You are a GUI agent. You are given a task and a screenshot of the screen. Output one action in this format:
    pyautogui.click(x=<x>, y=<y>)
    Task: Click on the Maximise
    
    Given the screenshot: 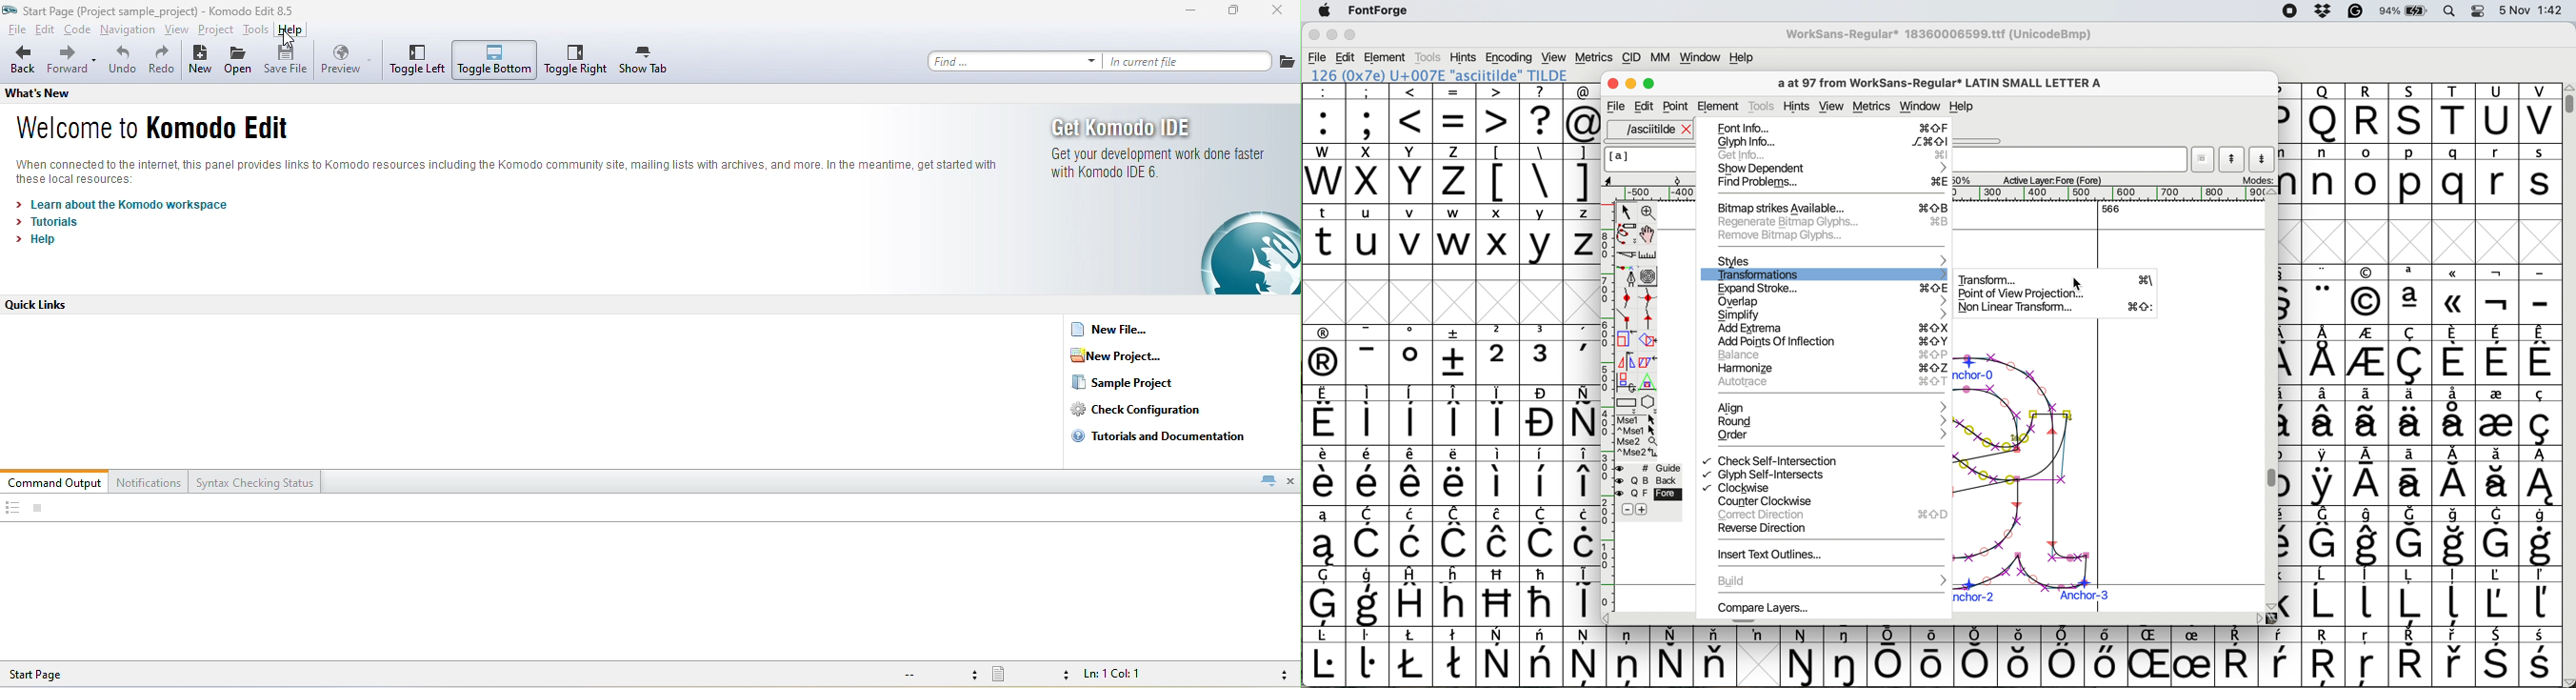 What is the action you would take?
    pyautogui.click(x=1651, y=84)
    